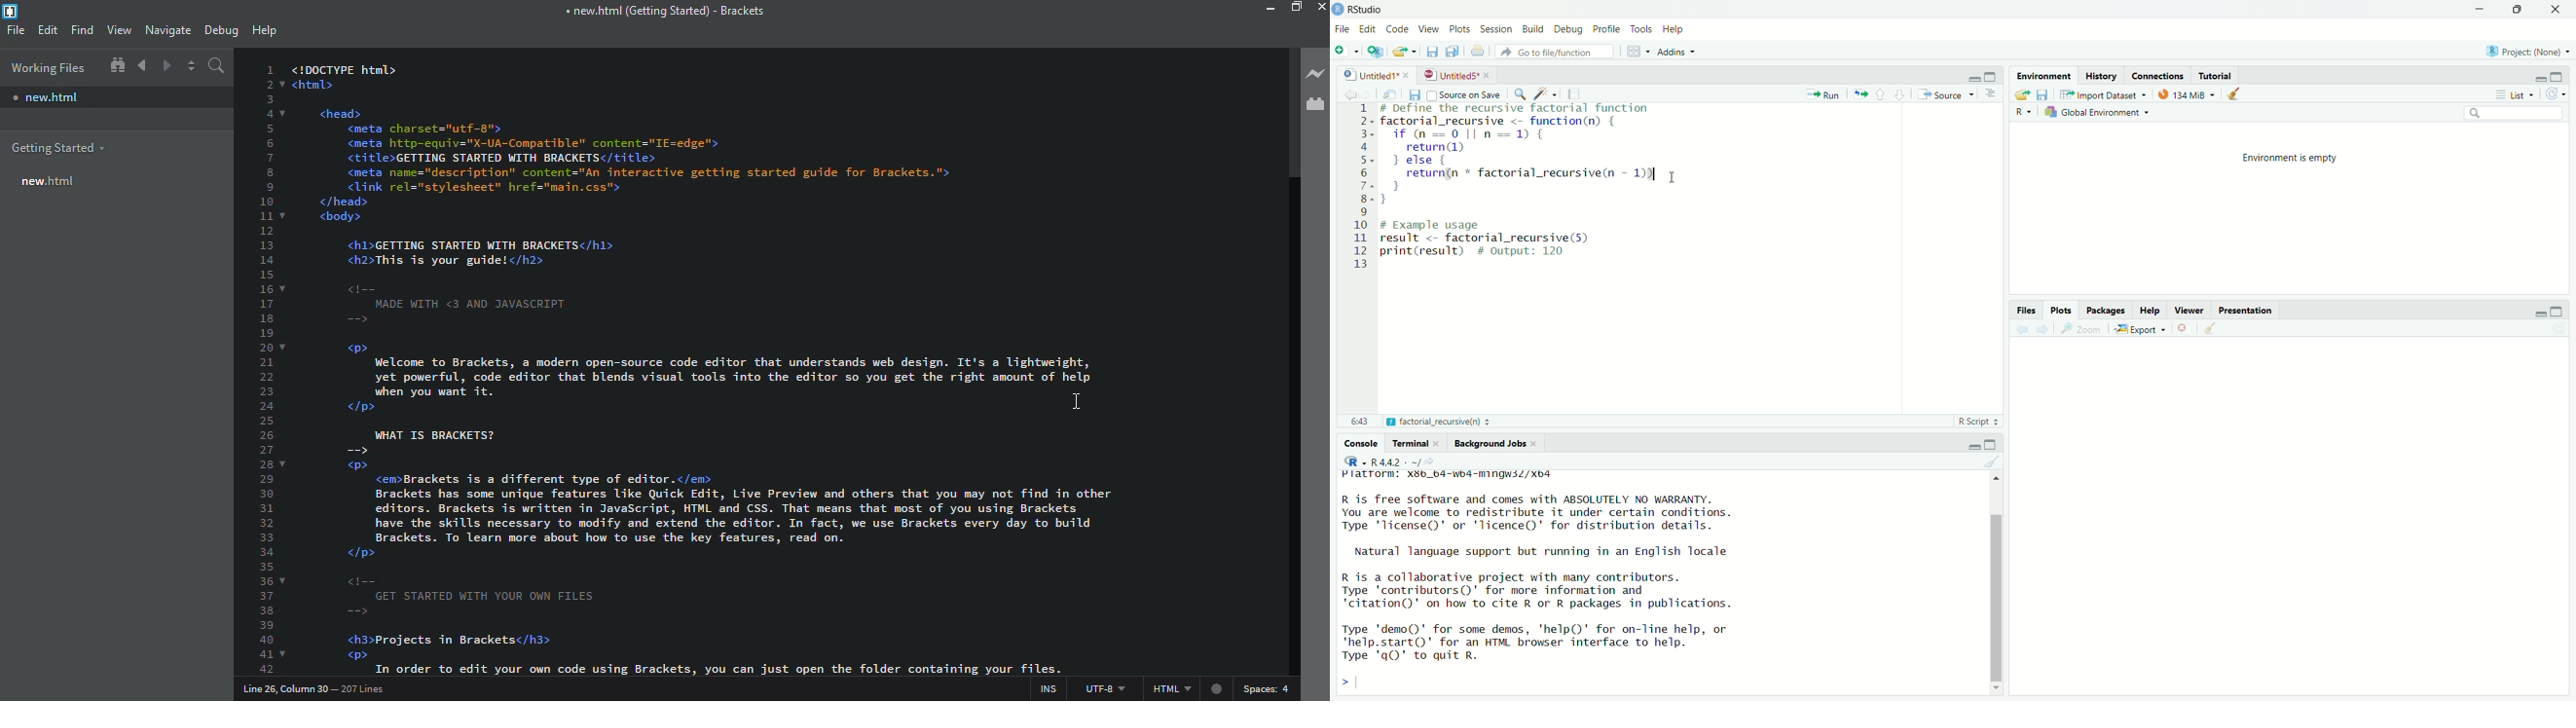 The image size is (2576, 728). What do you see at coordinates (2185, 327) in the screenshot?
I see `Button` at bounding box center [2185, 327].